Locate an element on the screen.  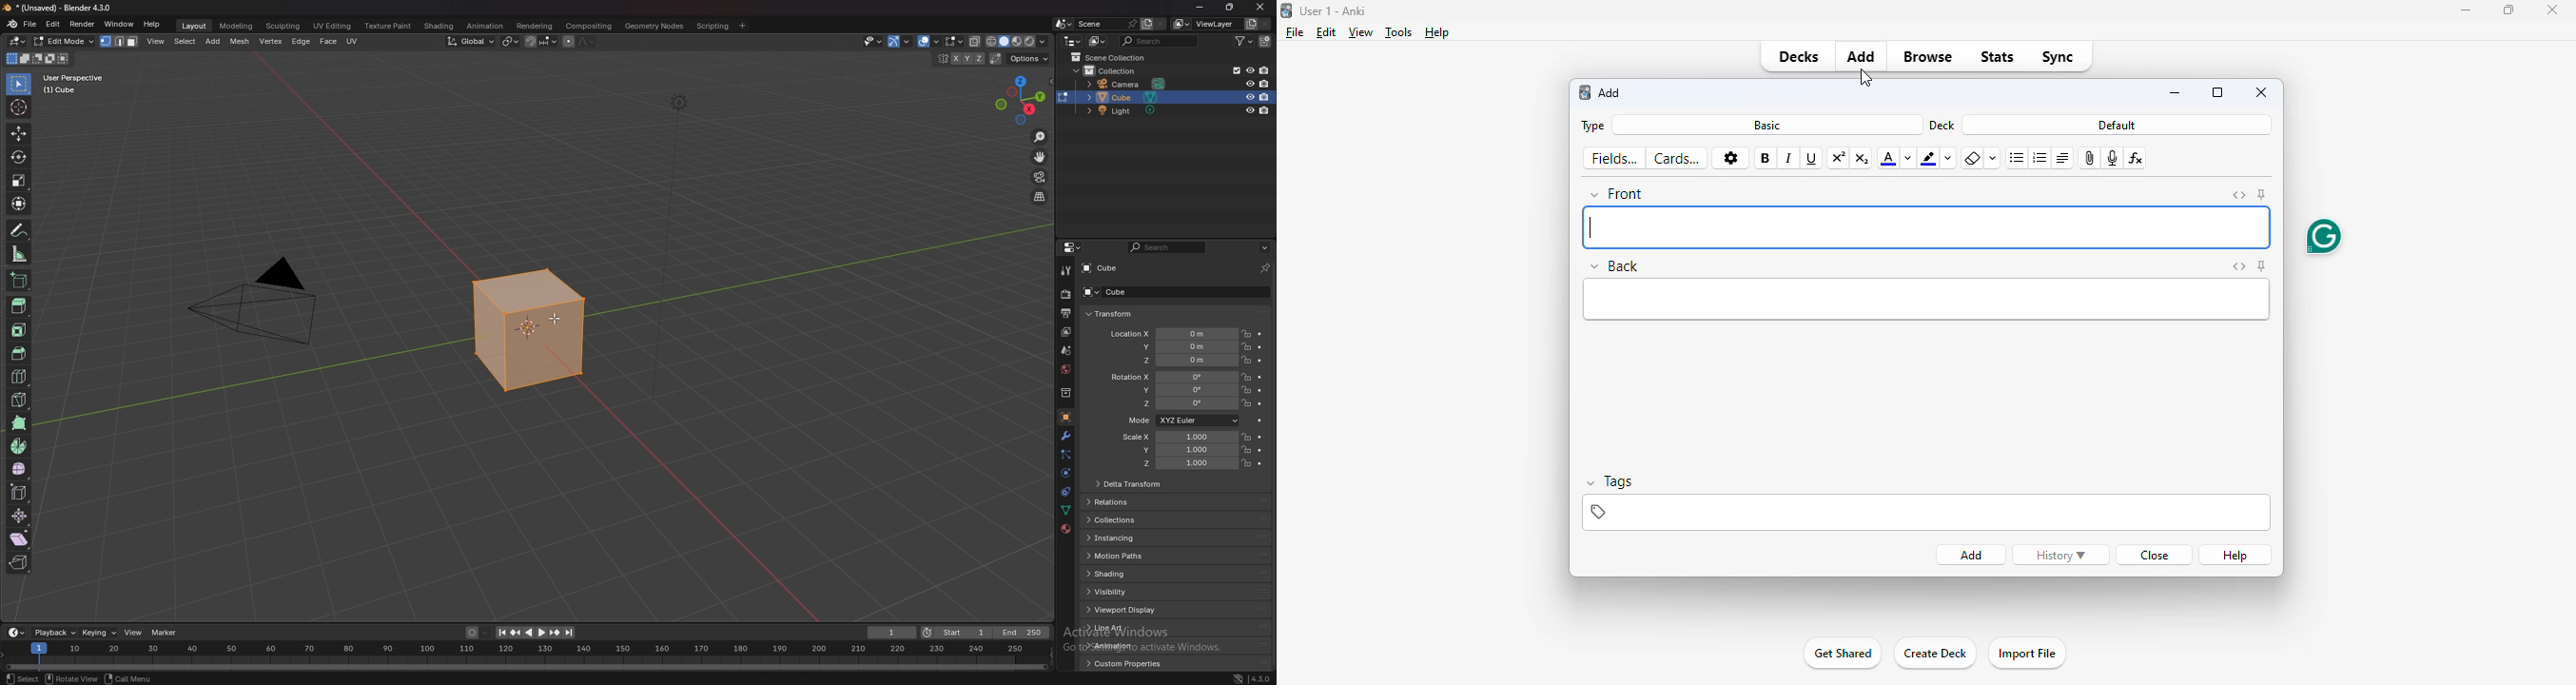
toggle HTML editor is located at coordinates (2239, 195).